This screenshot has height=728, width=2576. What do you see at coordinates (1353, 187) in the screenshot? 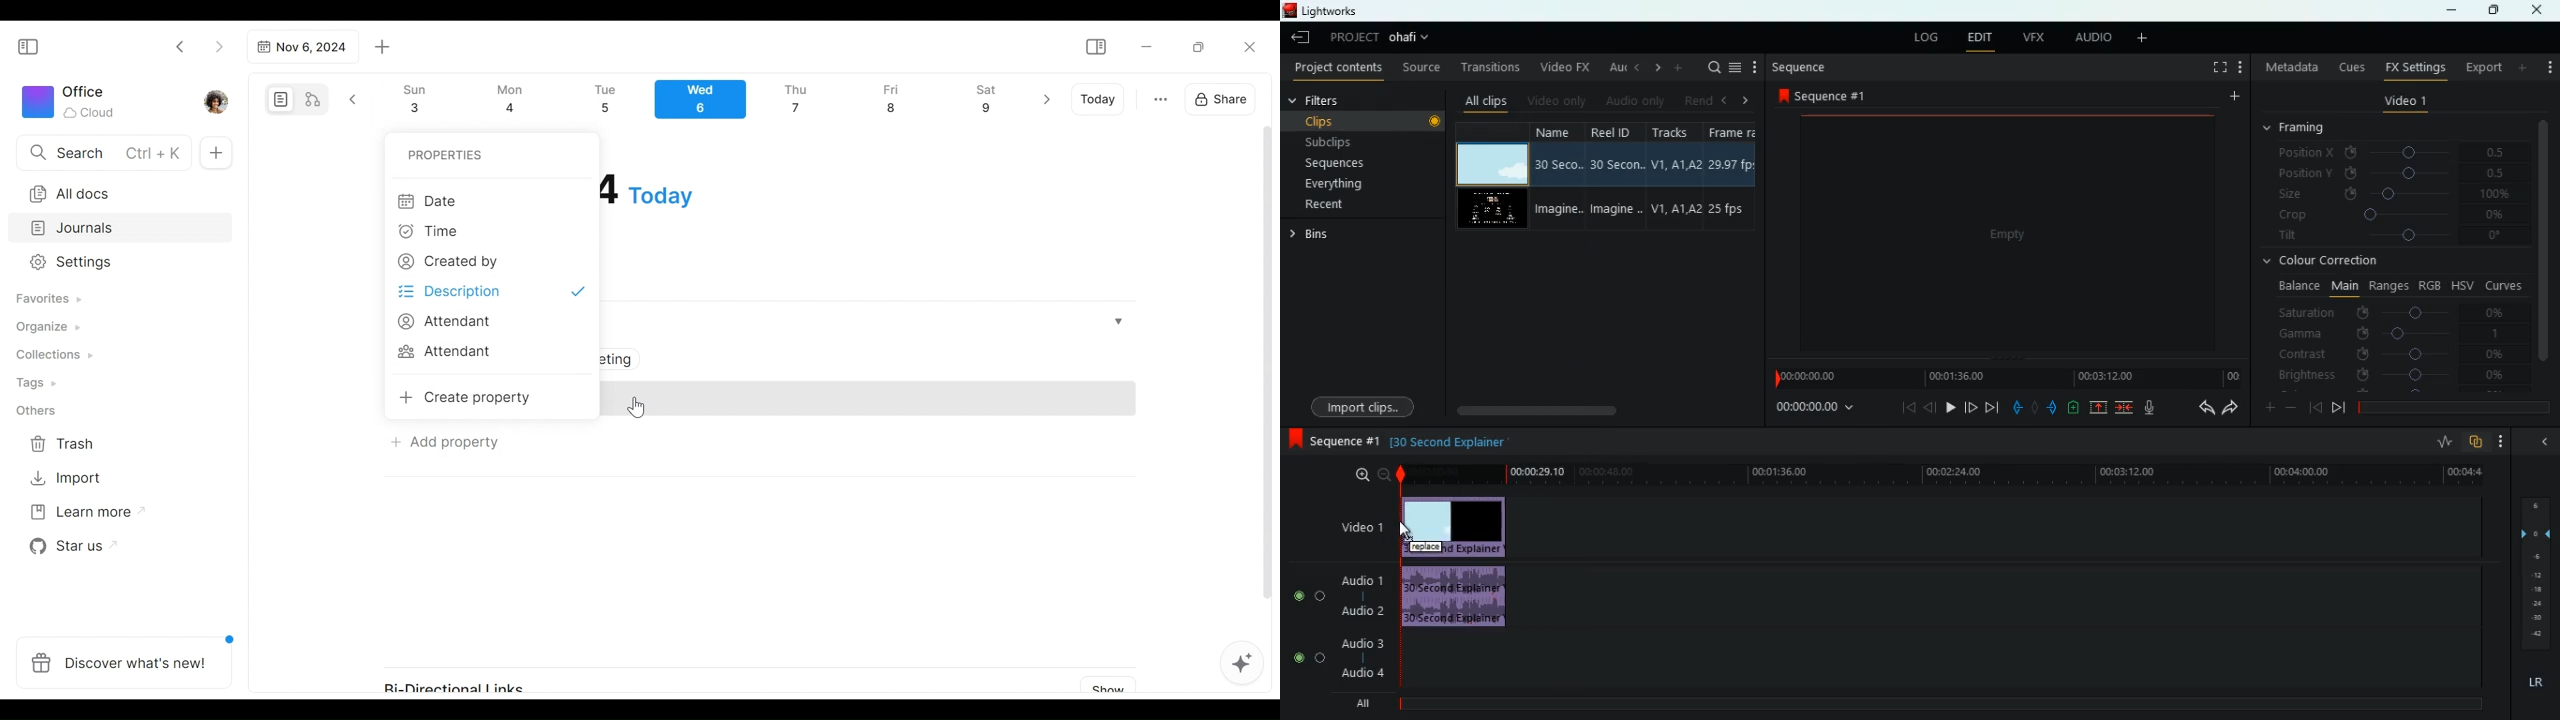
I see `everything` at bounding box center [1353, 187].